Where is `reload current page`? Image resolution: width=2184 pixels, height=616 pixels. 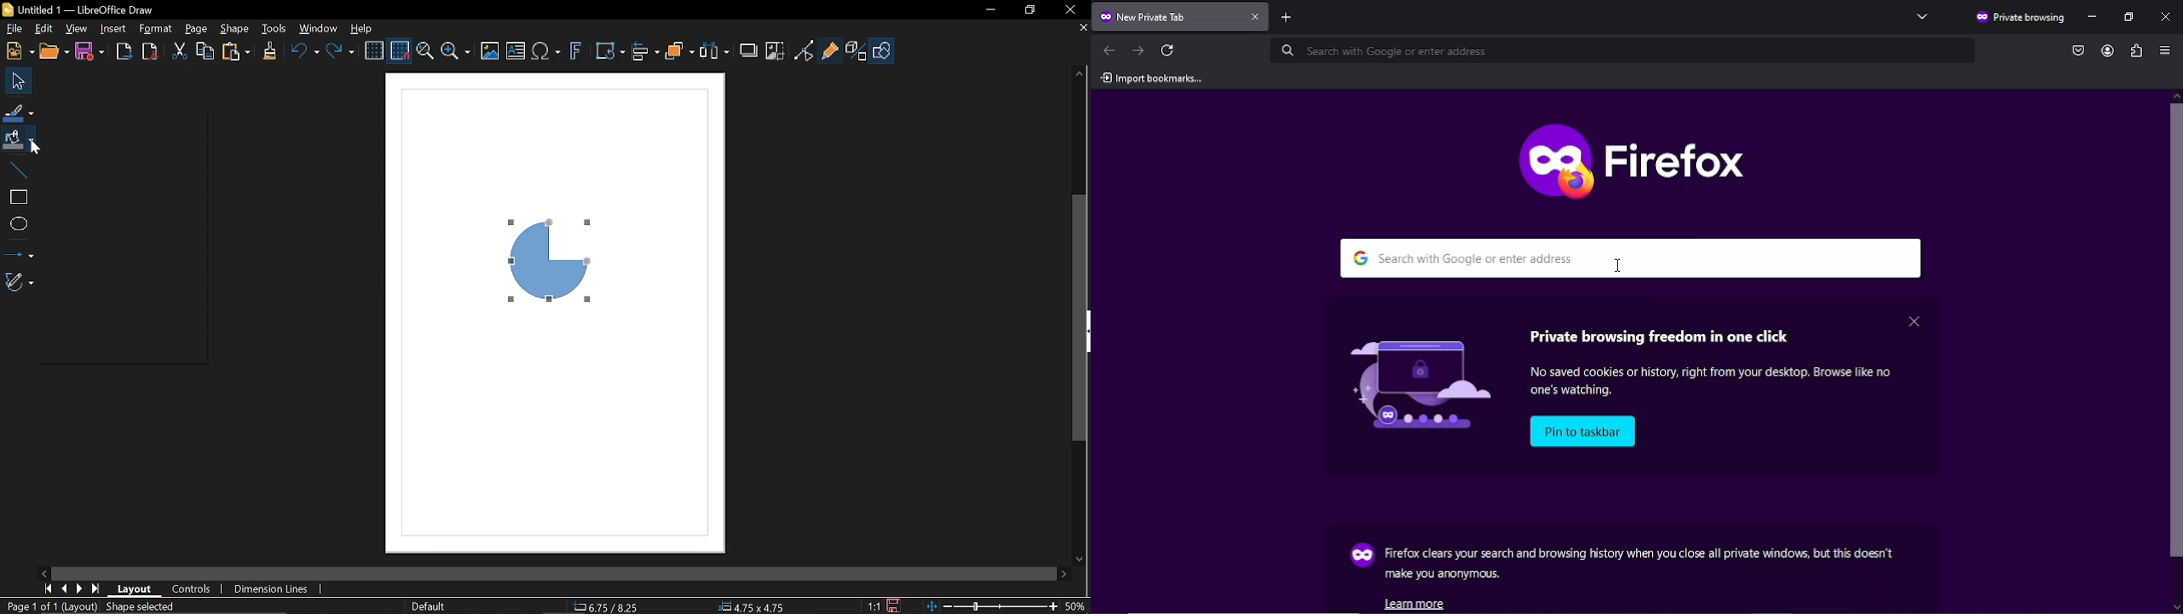
reload current page is located at coordinates (1170, 50).